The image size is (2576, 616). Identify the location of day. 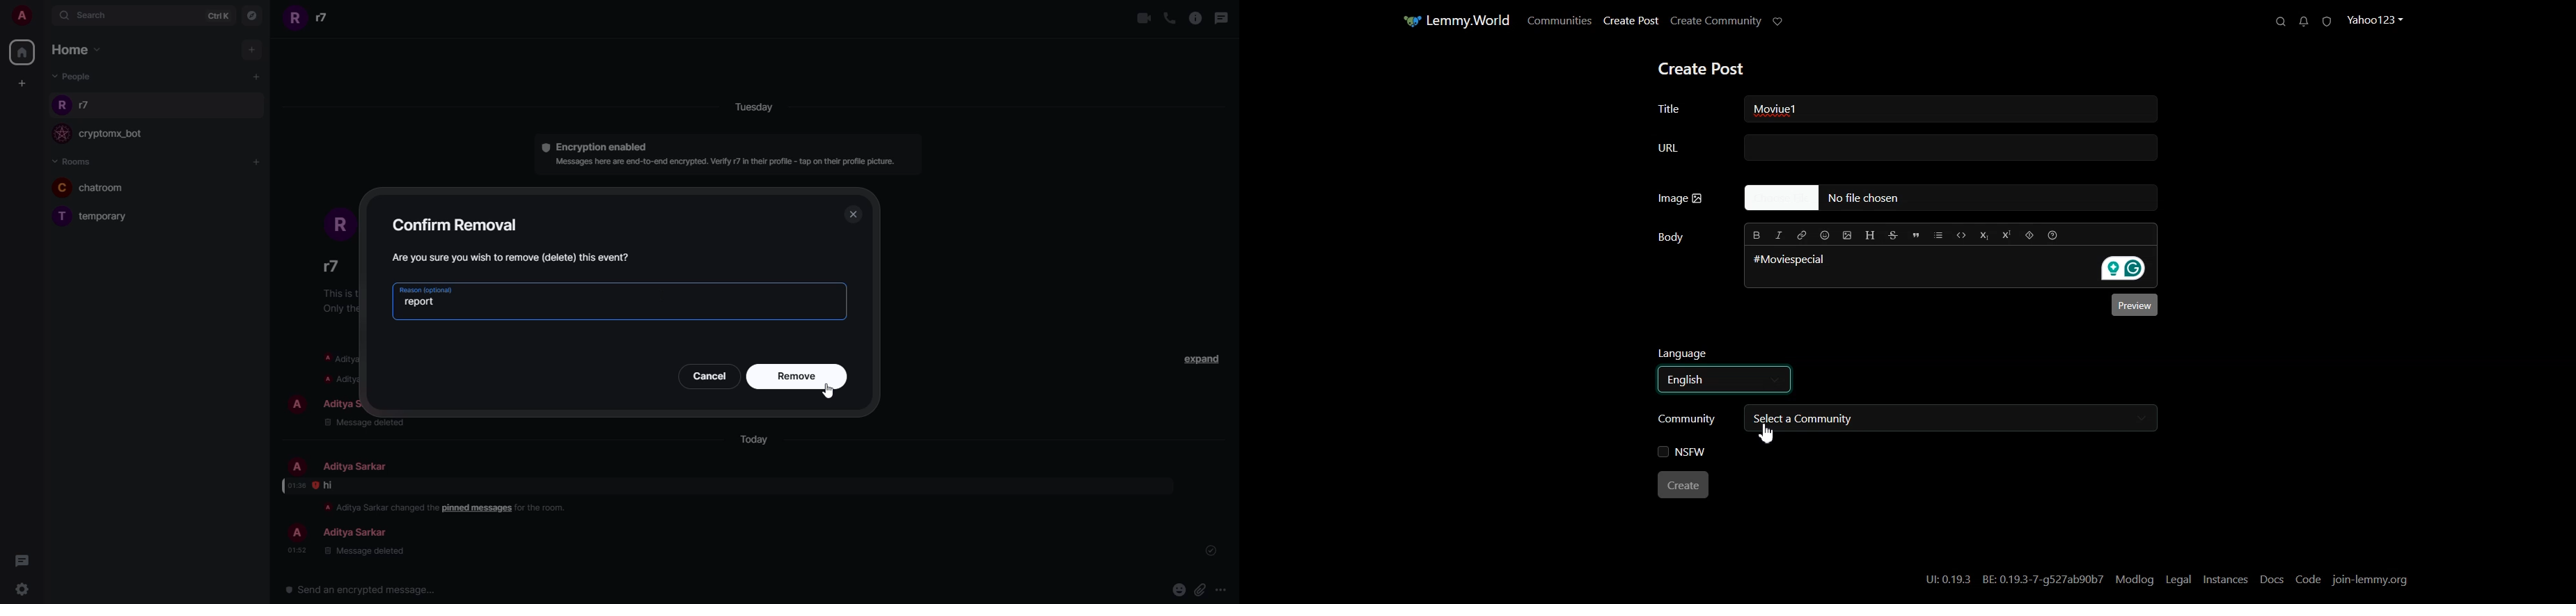
(753, 440).